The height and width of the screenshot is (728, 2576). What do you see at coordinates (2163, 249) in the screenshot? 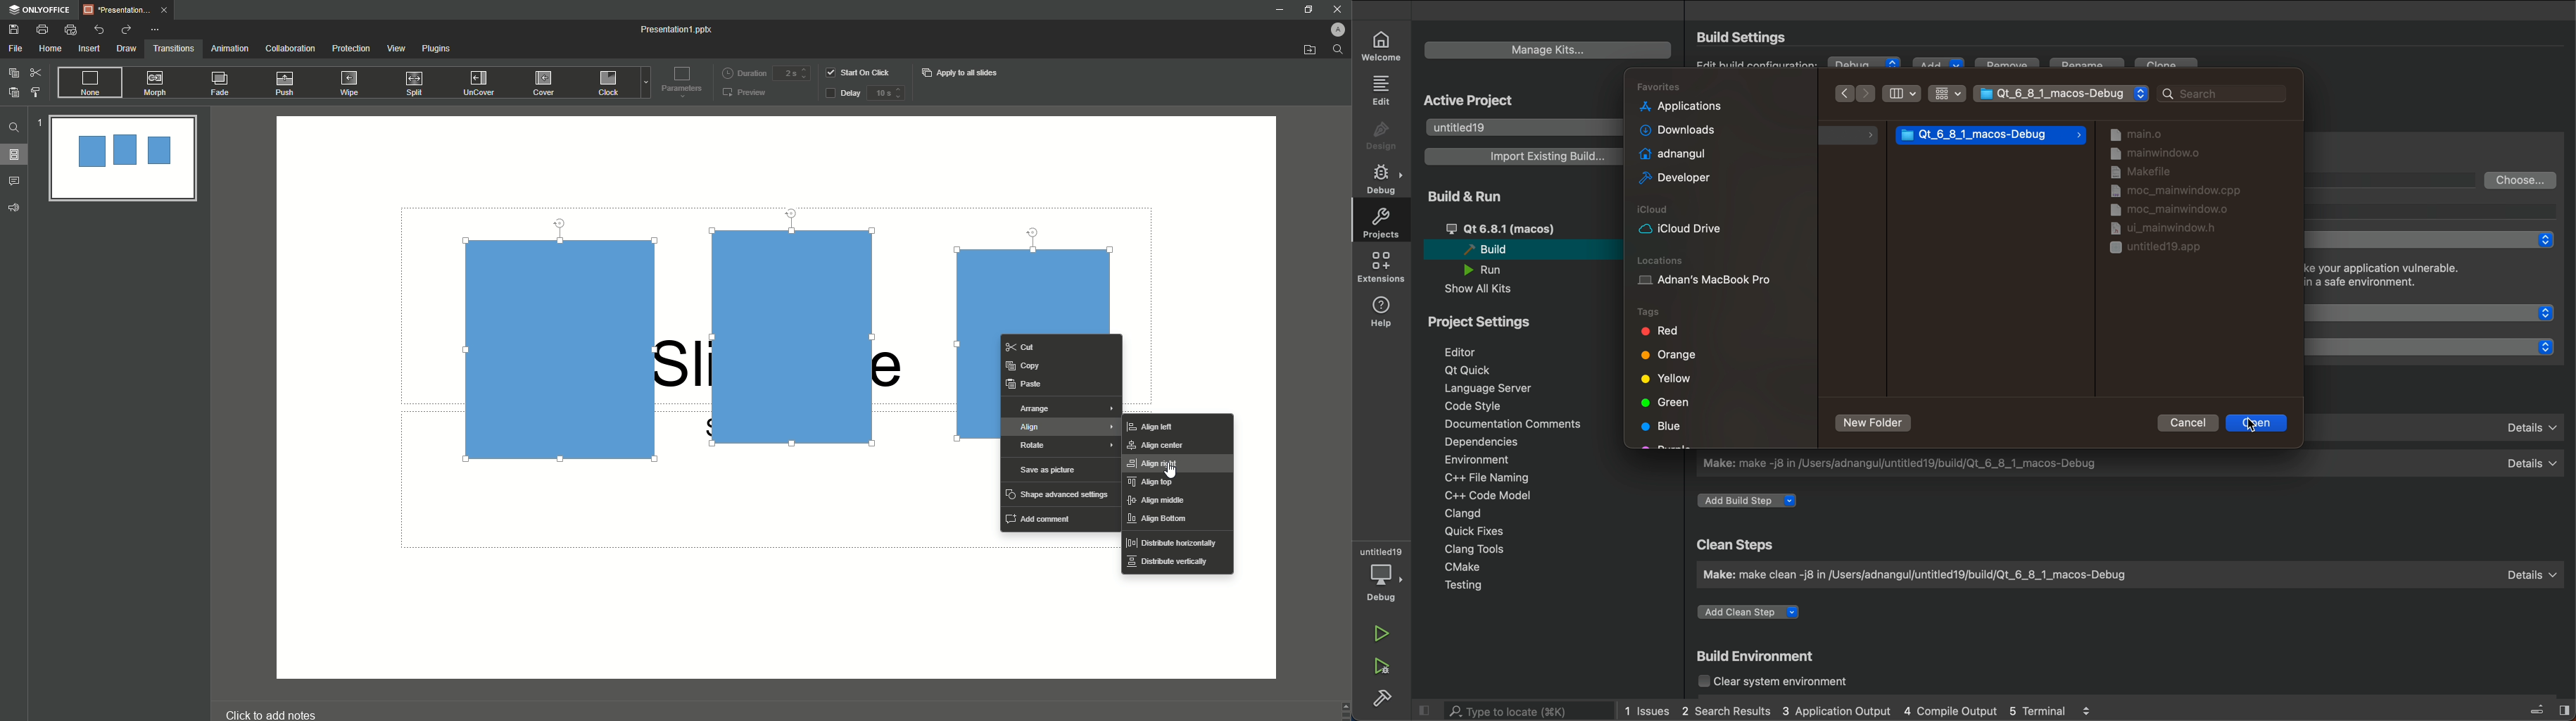
I see `untitled` at bounding box center [2163, 249].